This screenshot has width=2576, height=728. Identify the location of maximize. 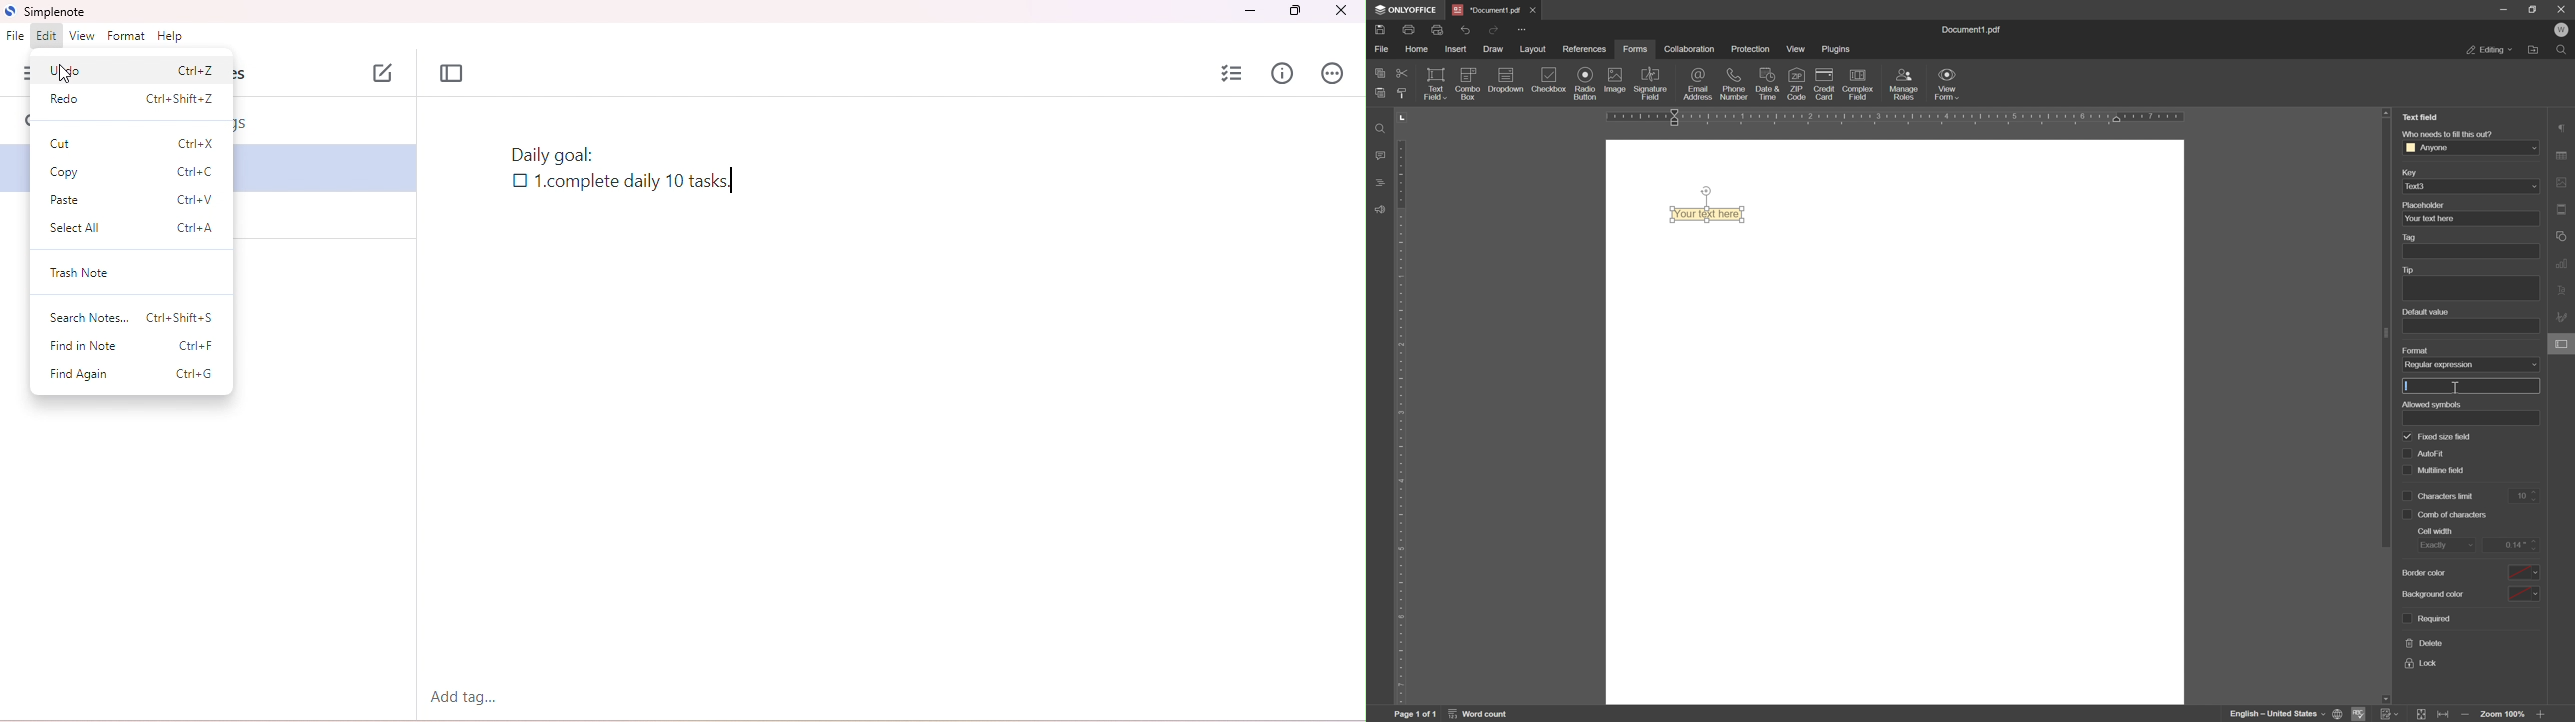
(1293, 11).